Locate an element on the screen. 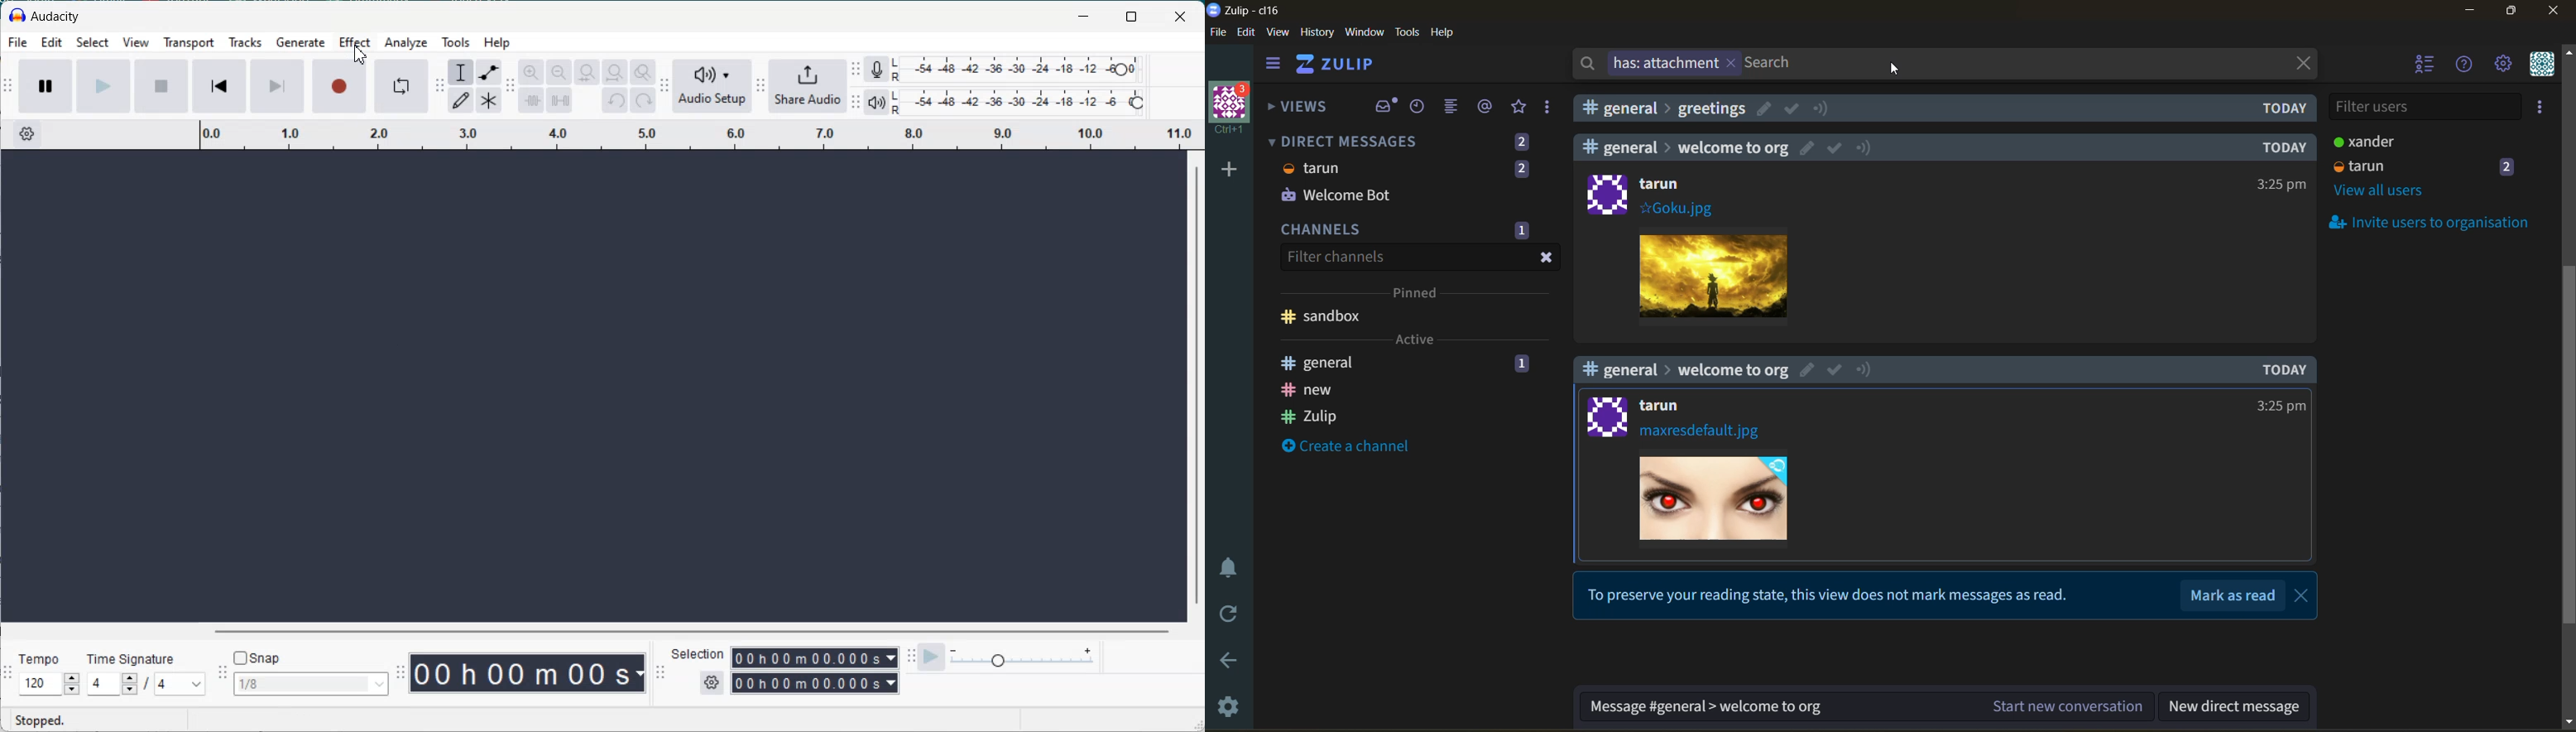 The width and height of the screenshot is (2576, 756). 3:25pm is located at coordinates (2280, 405).